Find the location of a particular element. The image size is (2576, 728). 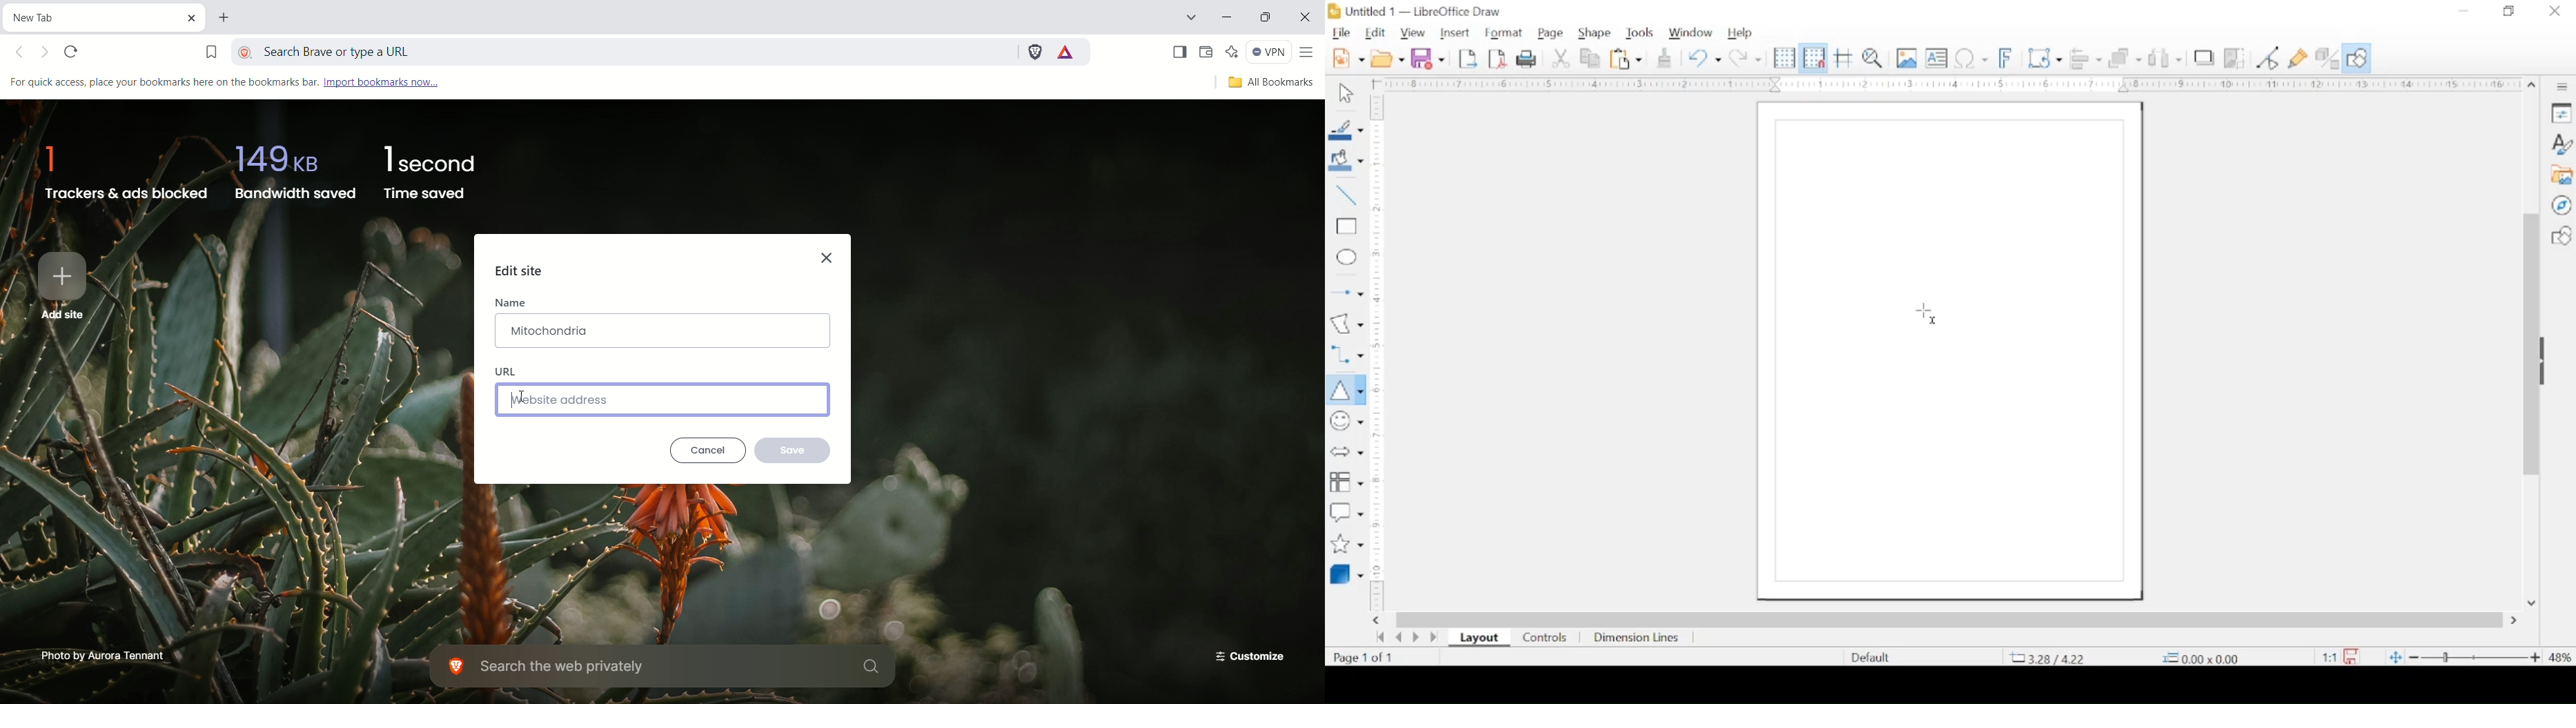

toggle extrusion is located at coordinates (2328, 57).